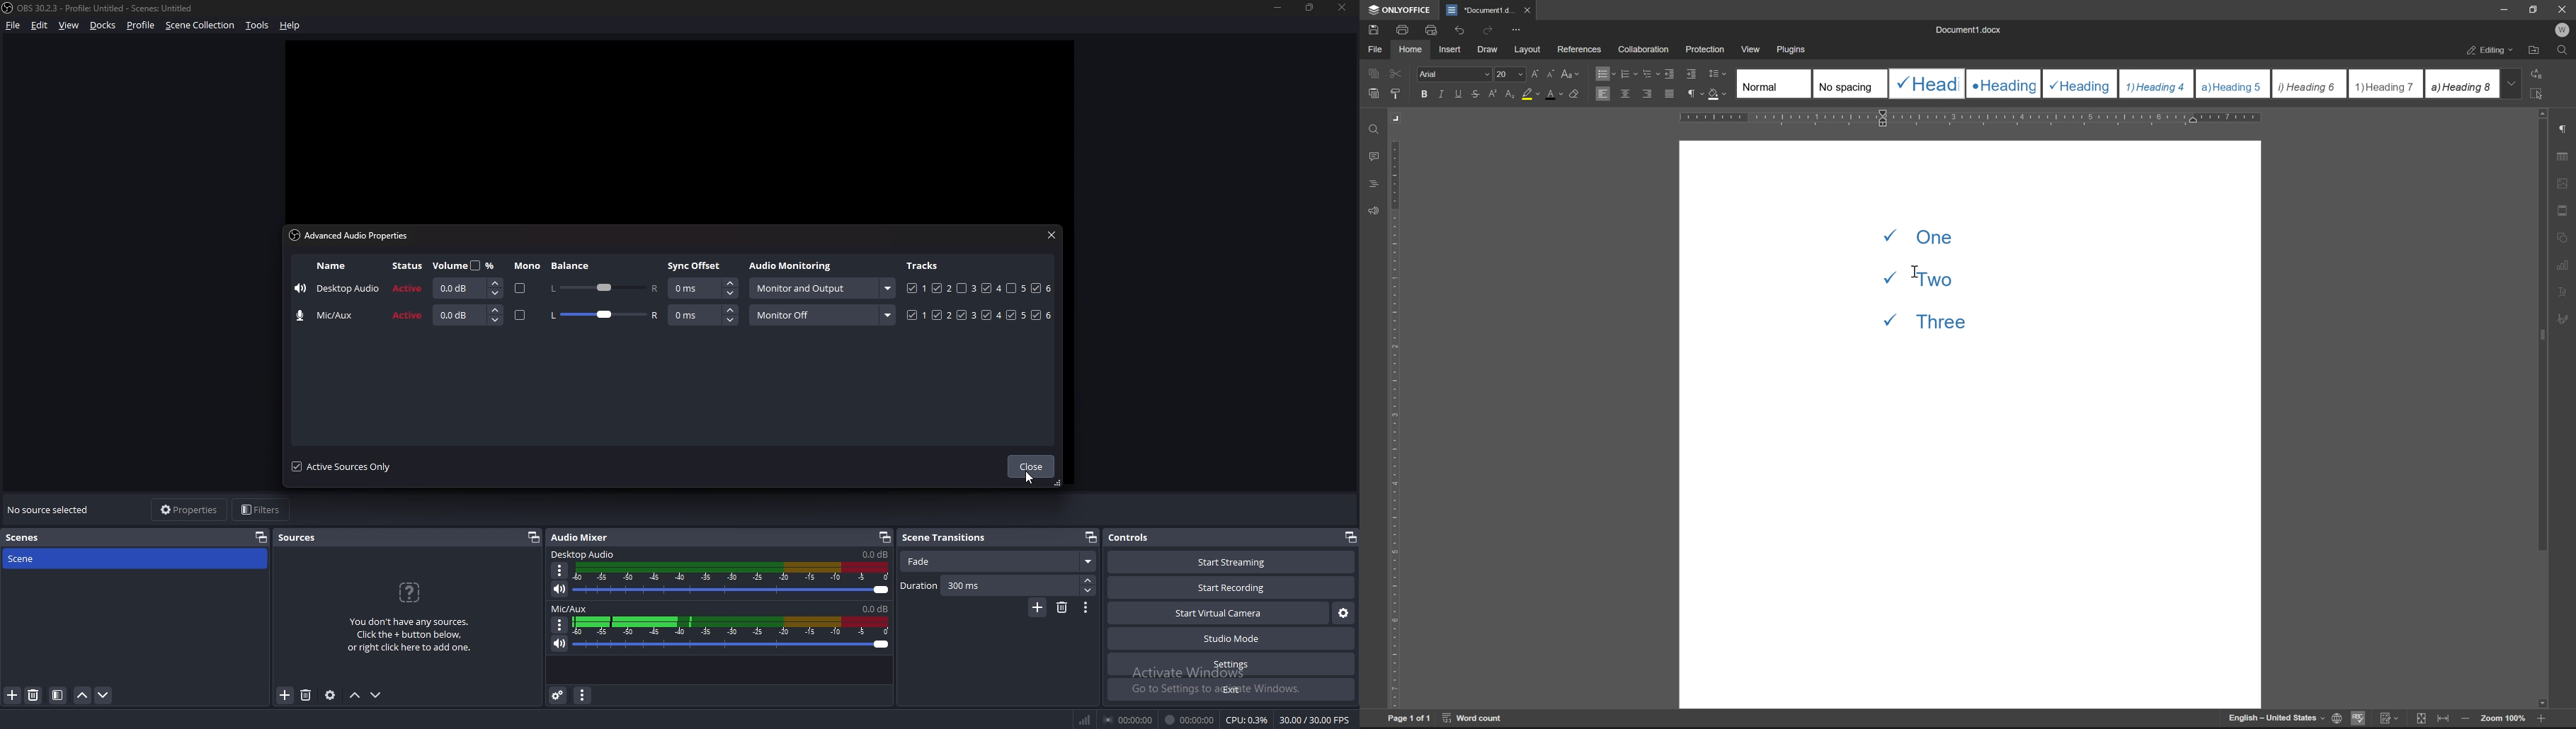  Describe the element at coordinates (518, 289) in the screenshot. I see `mono` at that location.